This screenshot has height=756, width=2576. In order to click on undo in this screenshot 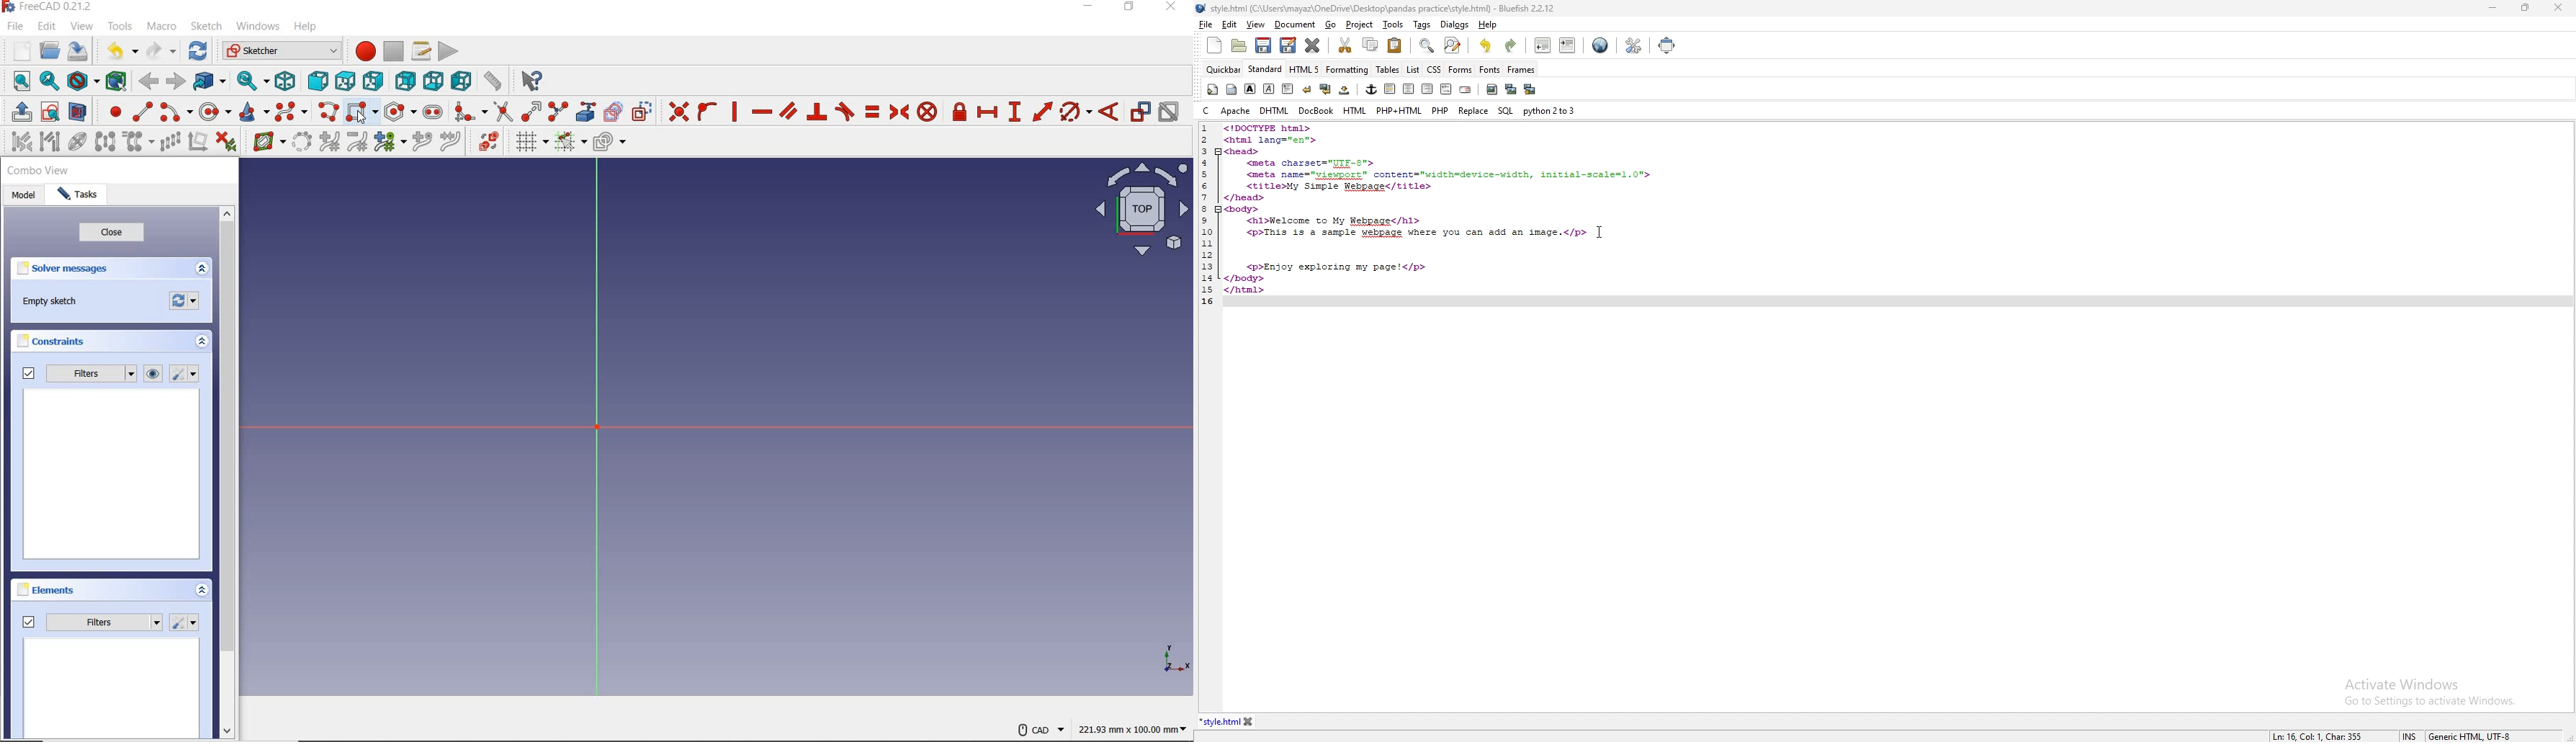, I will do `click(116, 51)`.